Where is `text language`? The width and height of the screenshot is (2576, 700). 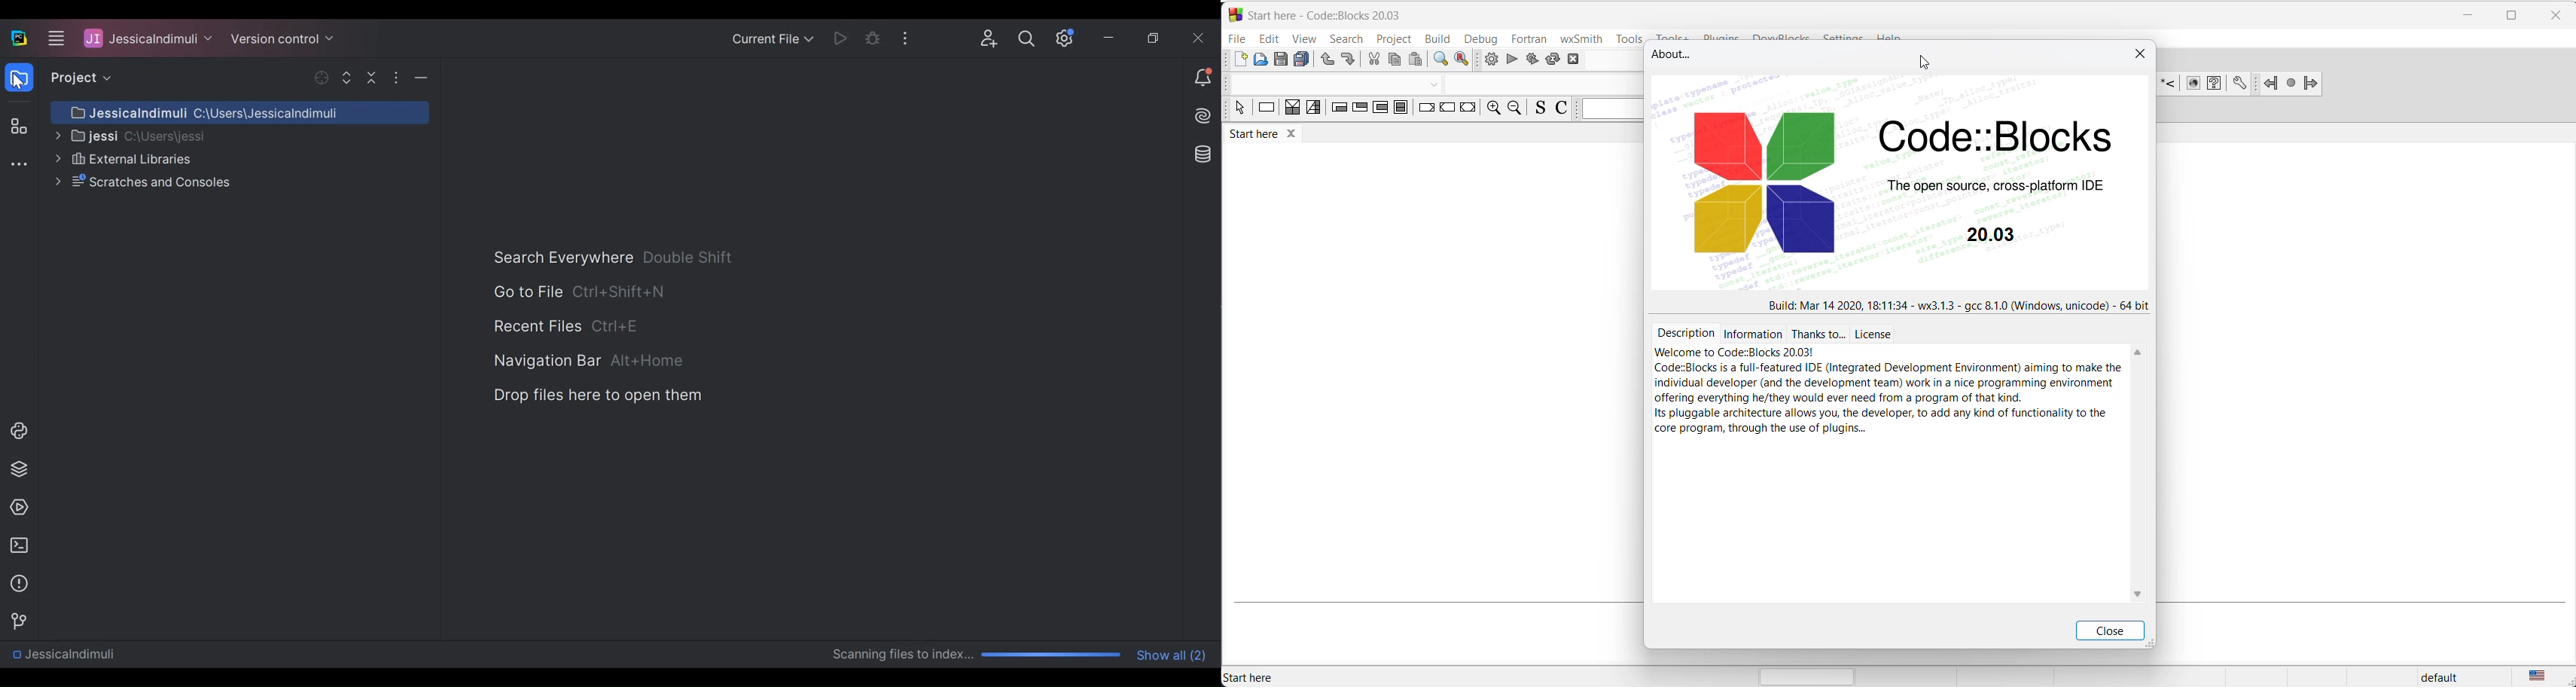
text language is located at coordinates (2541, 676).